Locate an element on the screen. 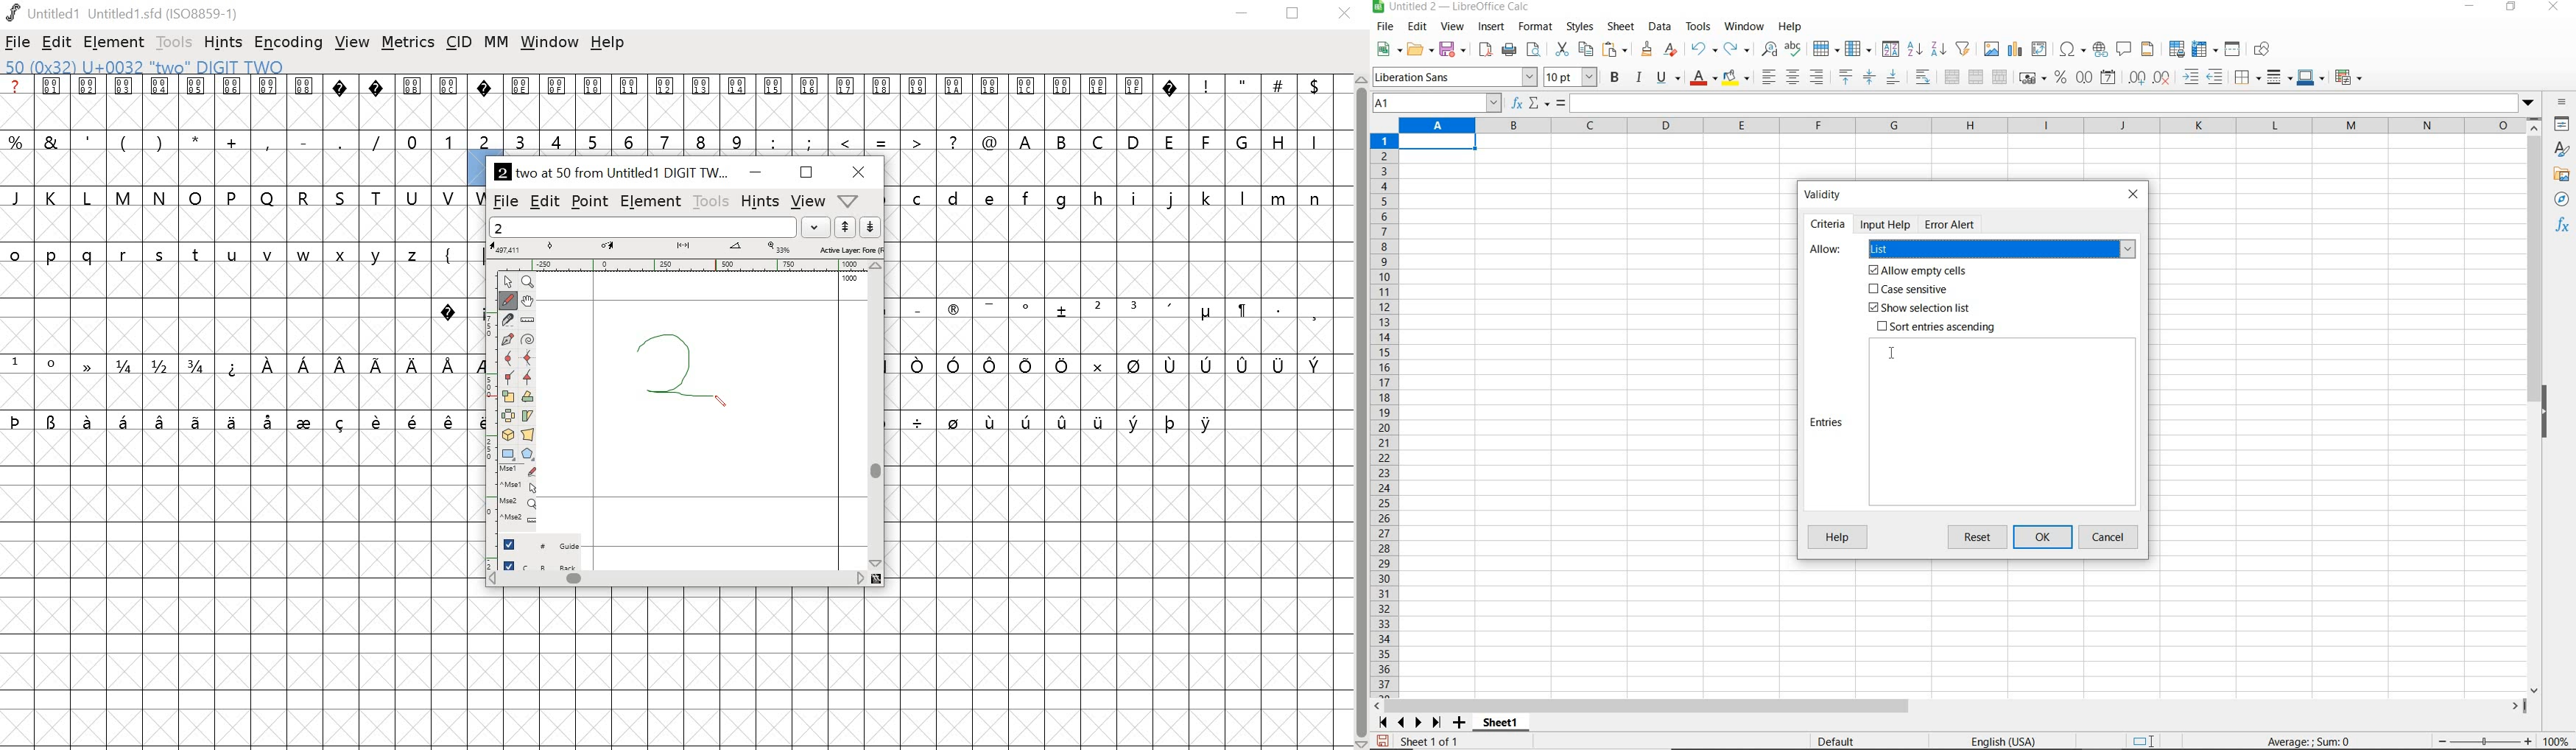 This screenshot has width=2576, height=756. navigator is located at coordinates (2564, 203).